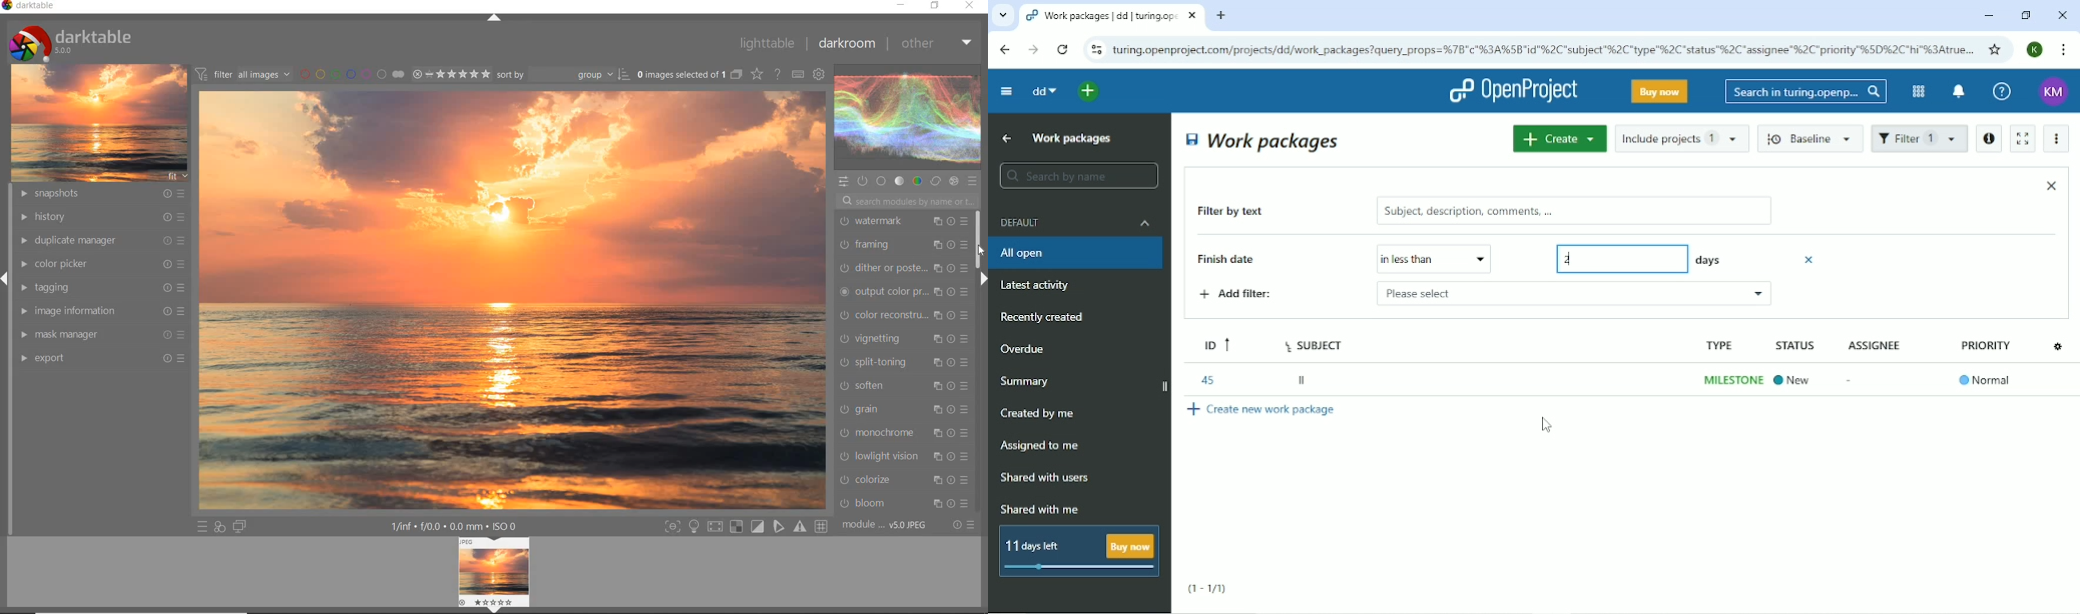  What do you see at coordinates (101, 194) in the screenshot?
I see `SNAPSHOTS` at bounding box center [101, 194].